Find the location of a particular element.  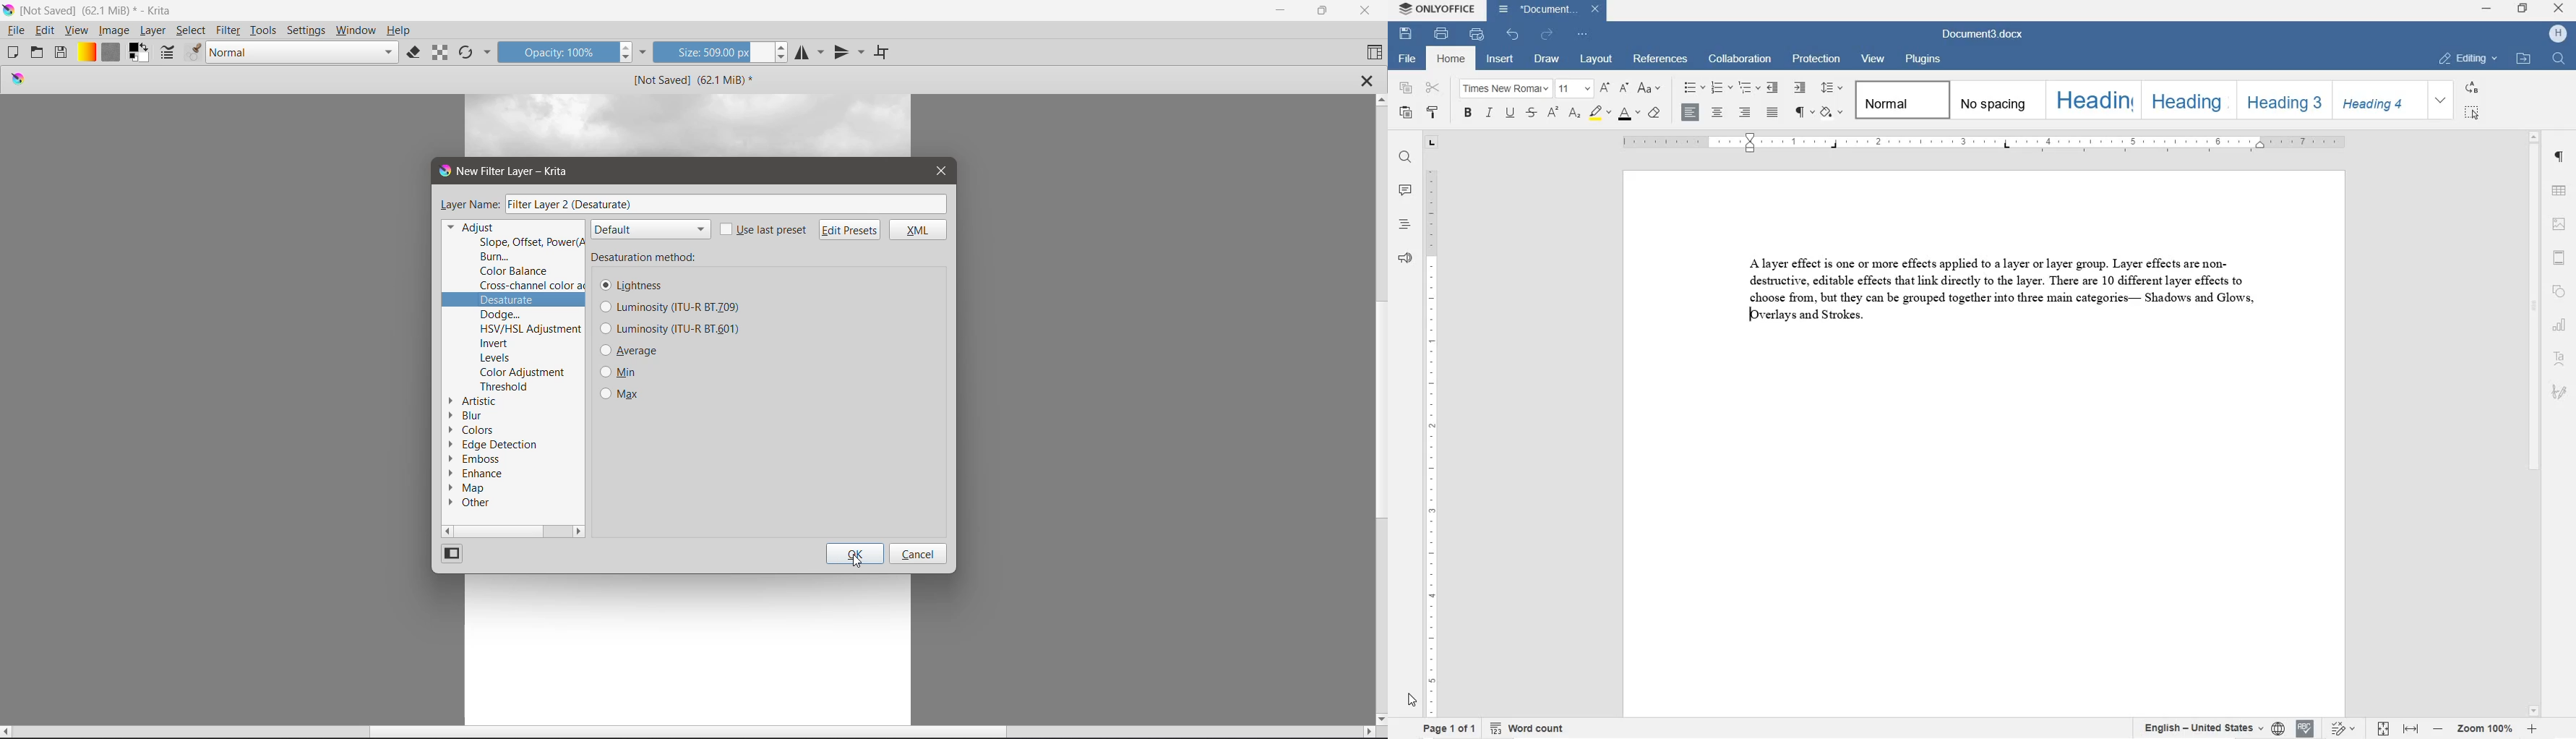

feedback & support is located at coordinates (1406, 258).